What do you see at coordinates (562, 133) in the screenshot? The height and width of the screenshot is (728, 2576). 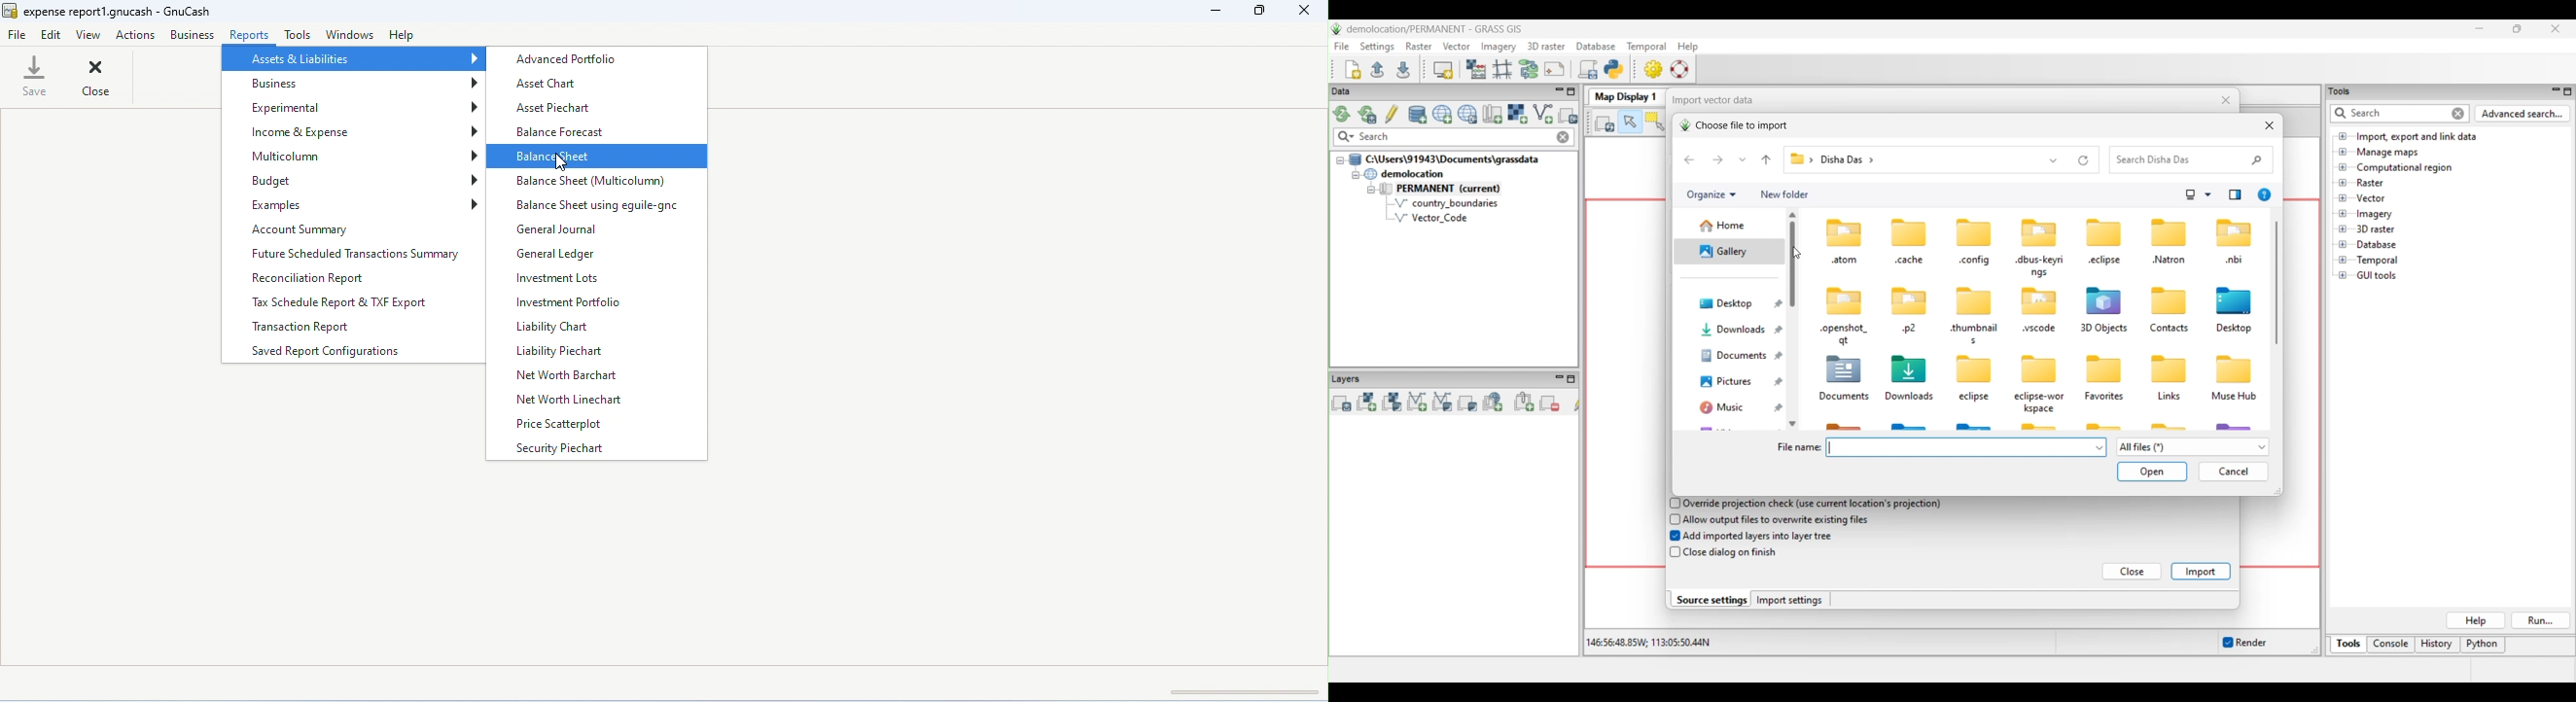 I see `balance forecast` at bounding box center [562, 133].